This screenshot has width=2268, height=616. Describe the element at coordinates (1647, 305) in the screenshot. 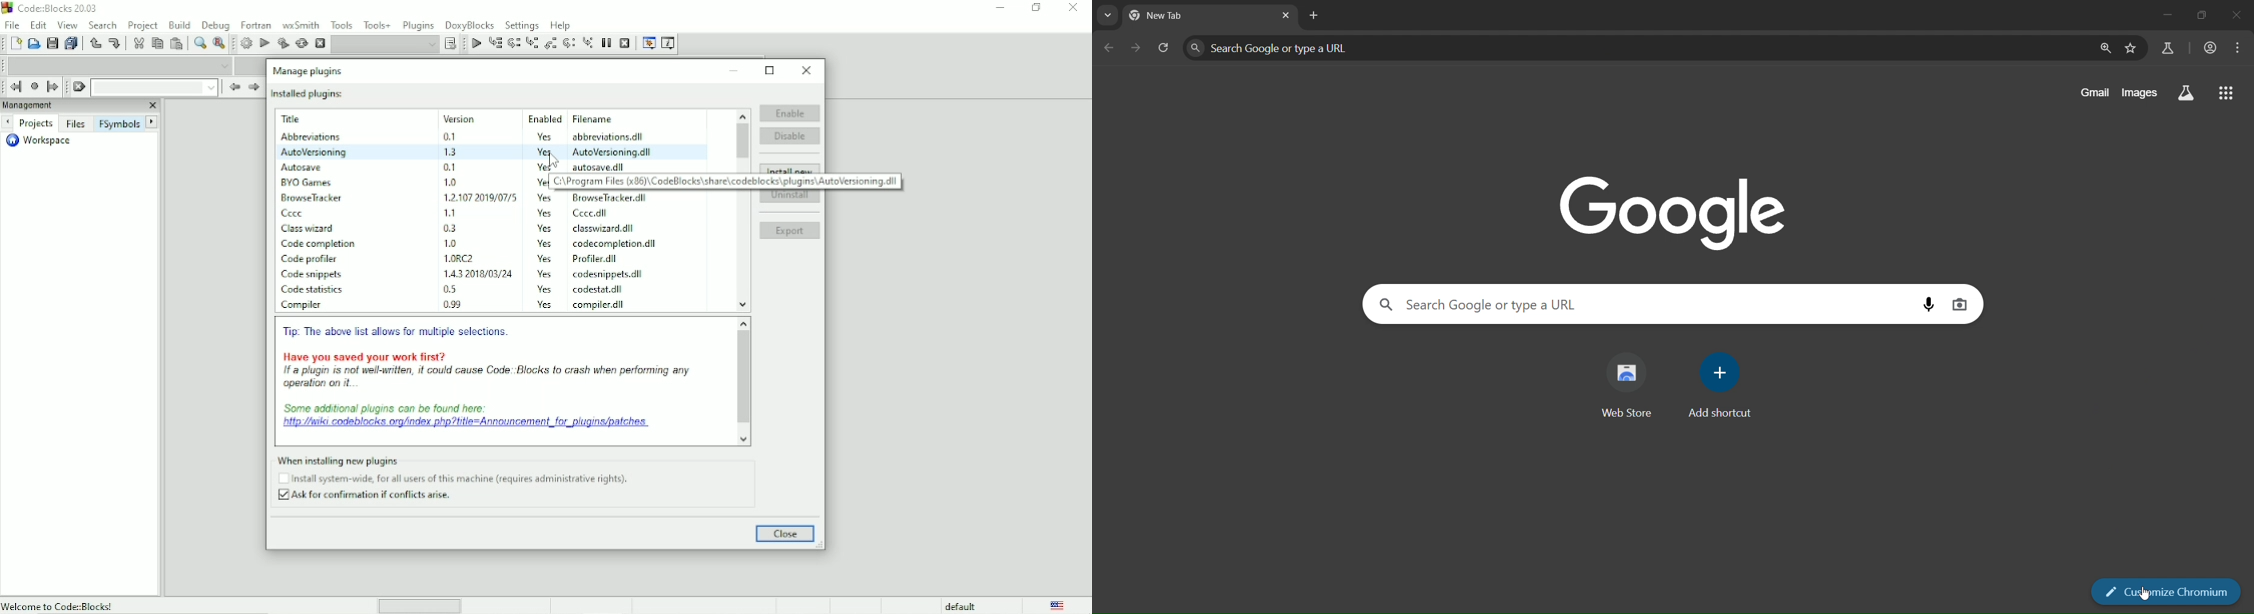

I see `search panel` at that location.